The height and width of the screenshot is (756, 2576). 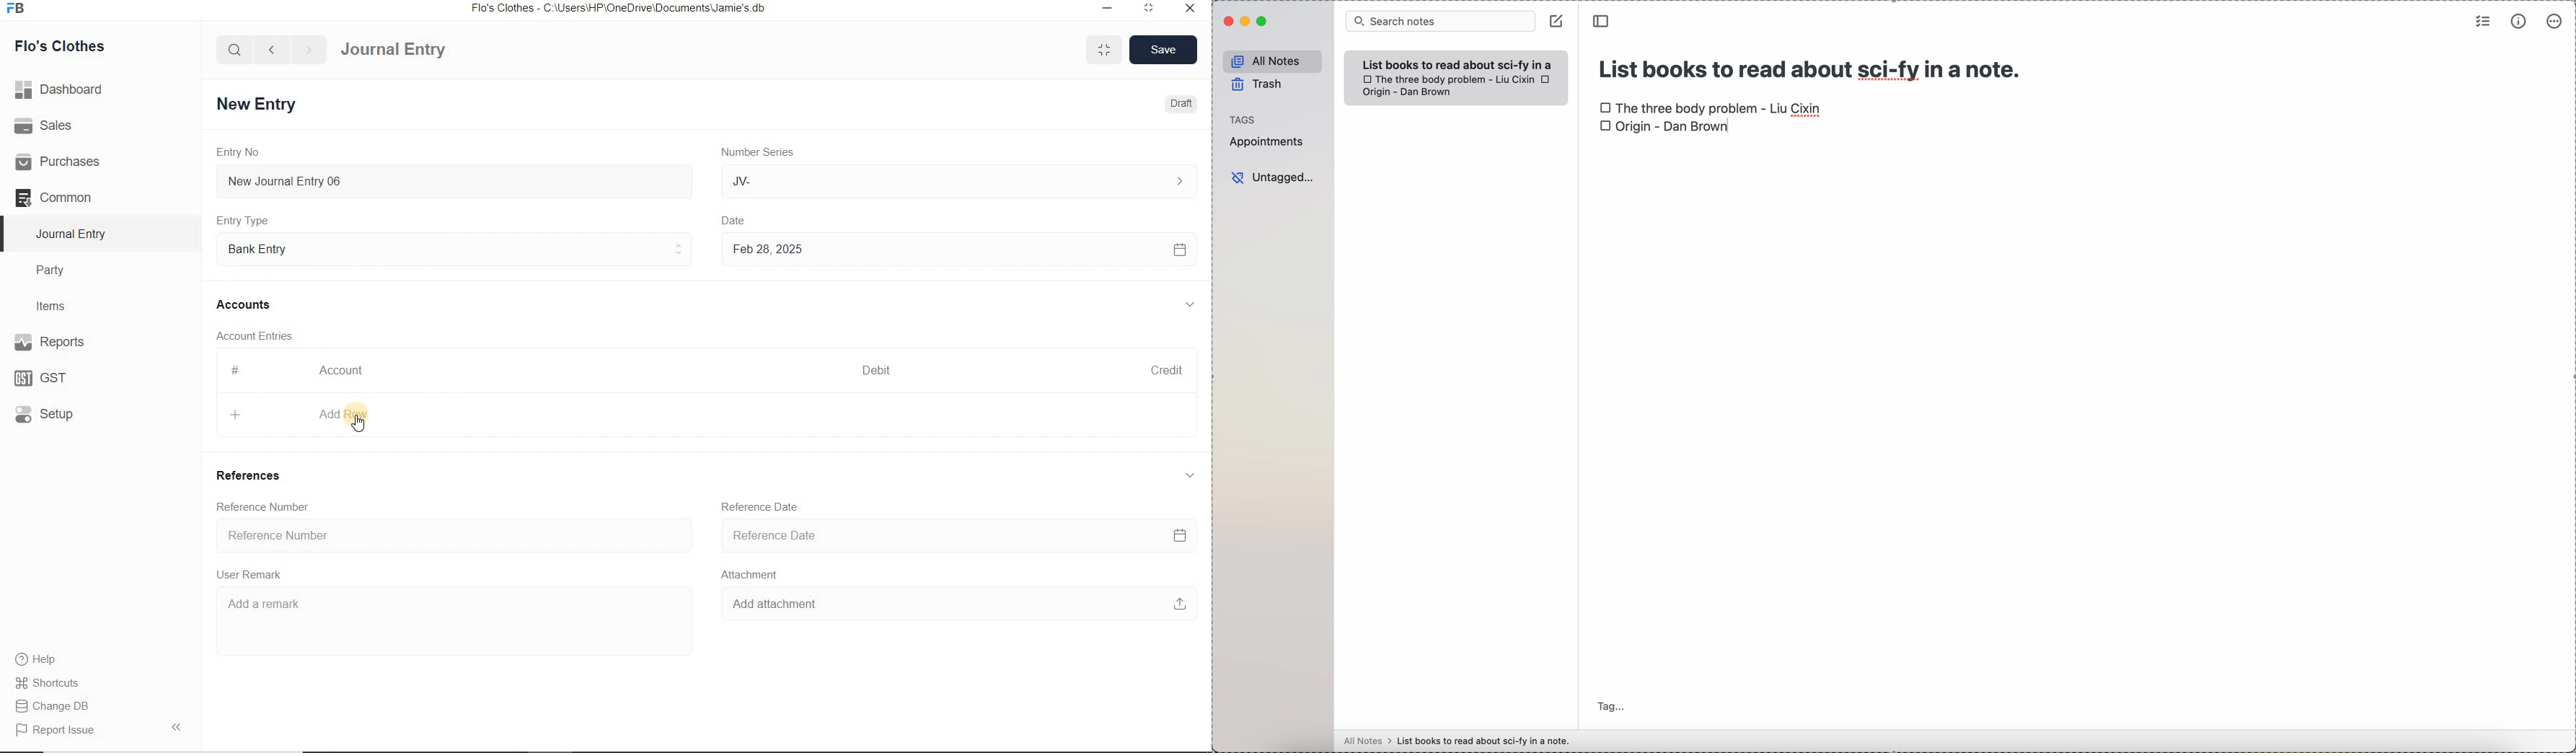 What do you see at coordinates (47, 376) in the screenshot?
I see `GST` at bounding box center [47, 376].